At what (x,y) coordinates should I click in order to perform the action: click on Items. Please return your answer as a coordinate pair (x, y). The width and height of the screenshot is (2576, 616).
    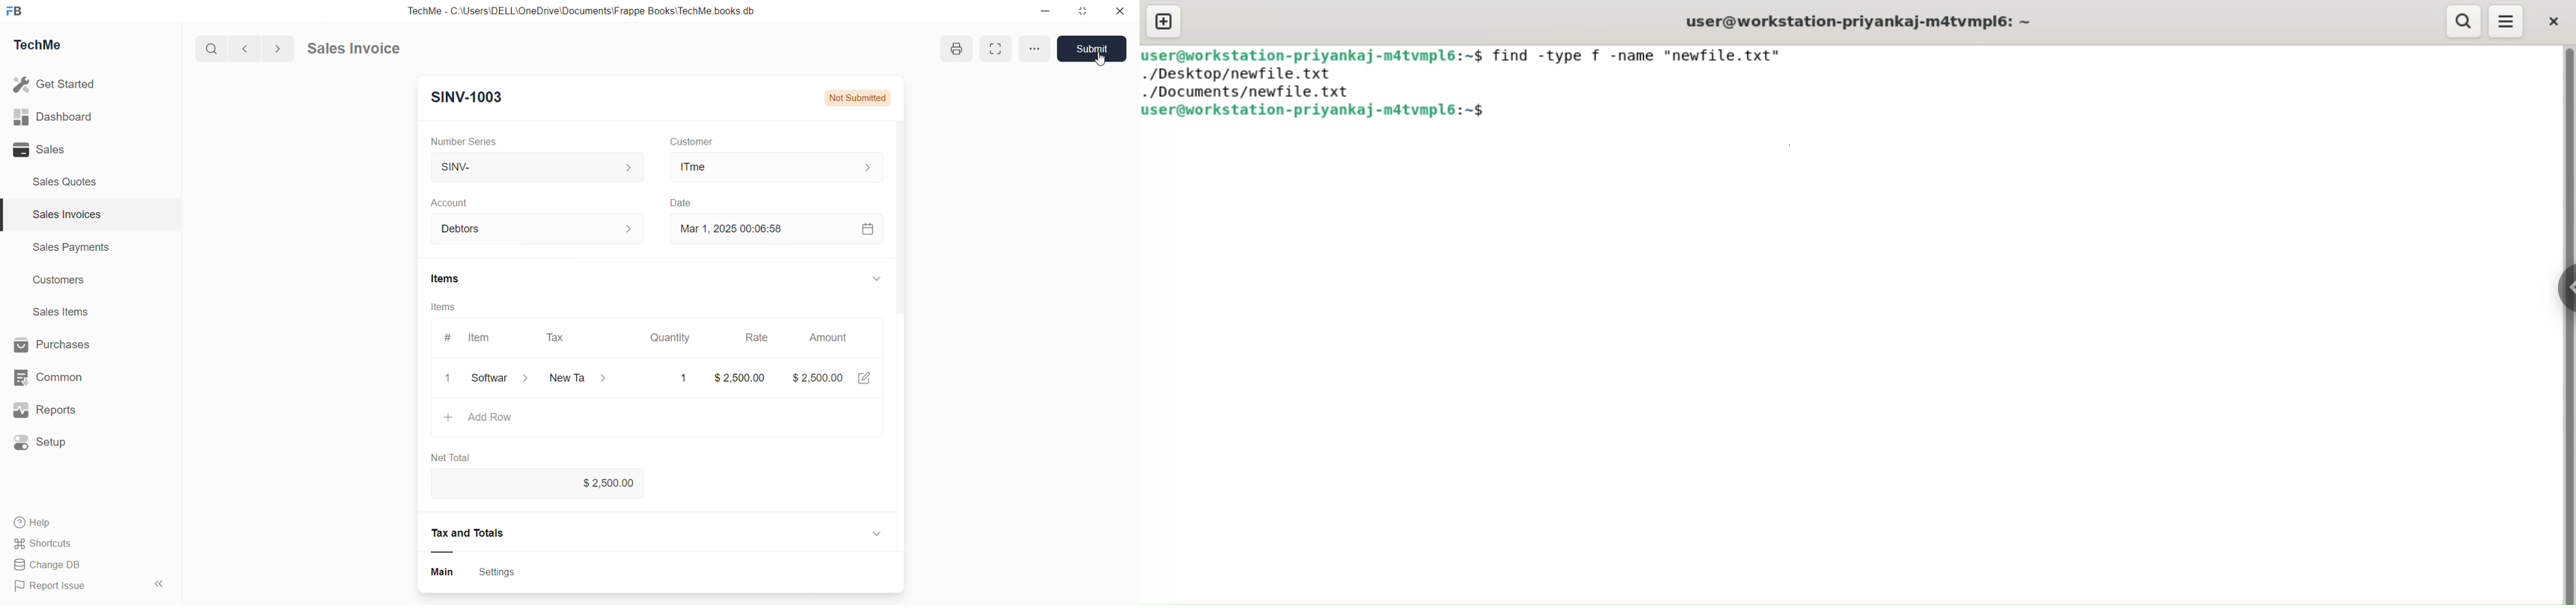
    Looking at the image, I should click on (459, 278).